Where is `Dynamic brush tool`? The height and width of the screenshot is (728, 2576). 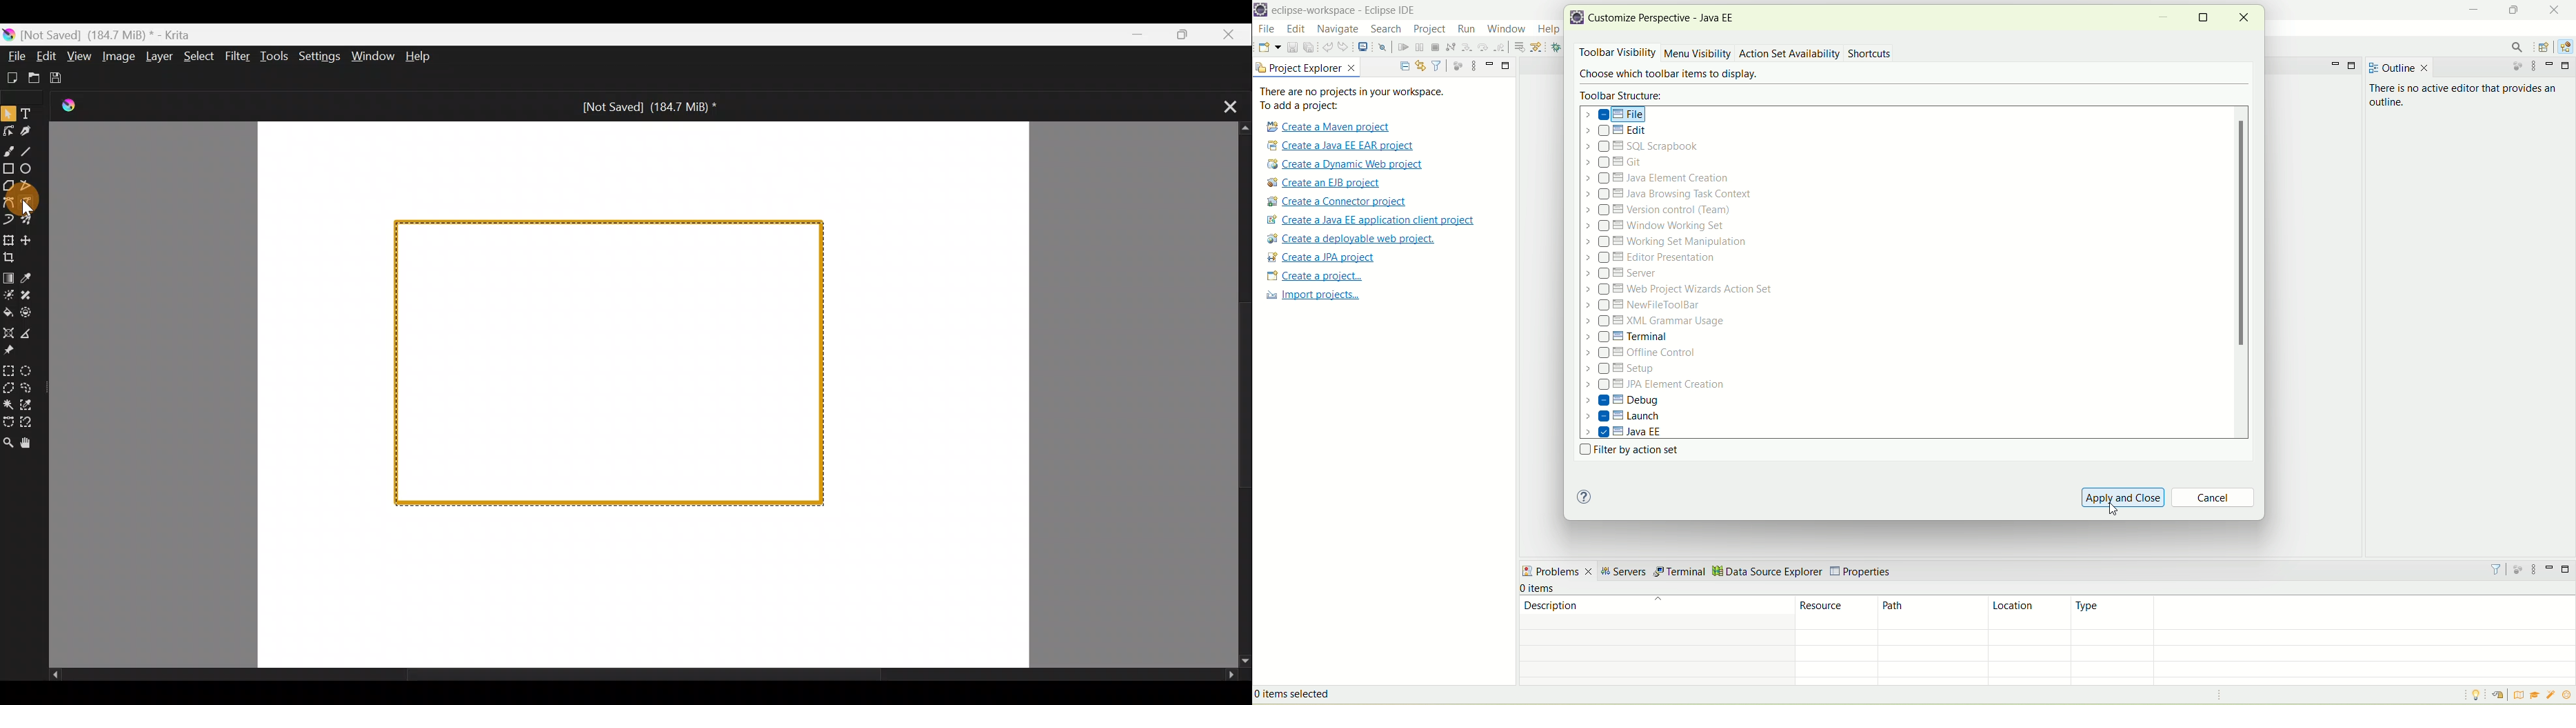 Dynamic brush tool is located at coordinates (8, 220).